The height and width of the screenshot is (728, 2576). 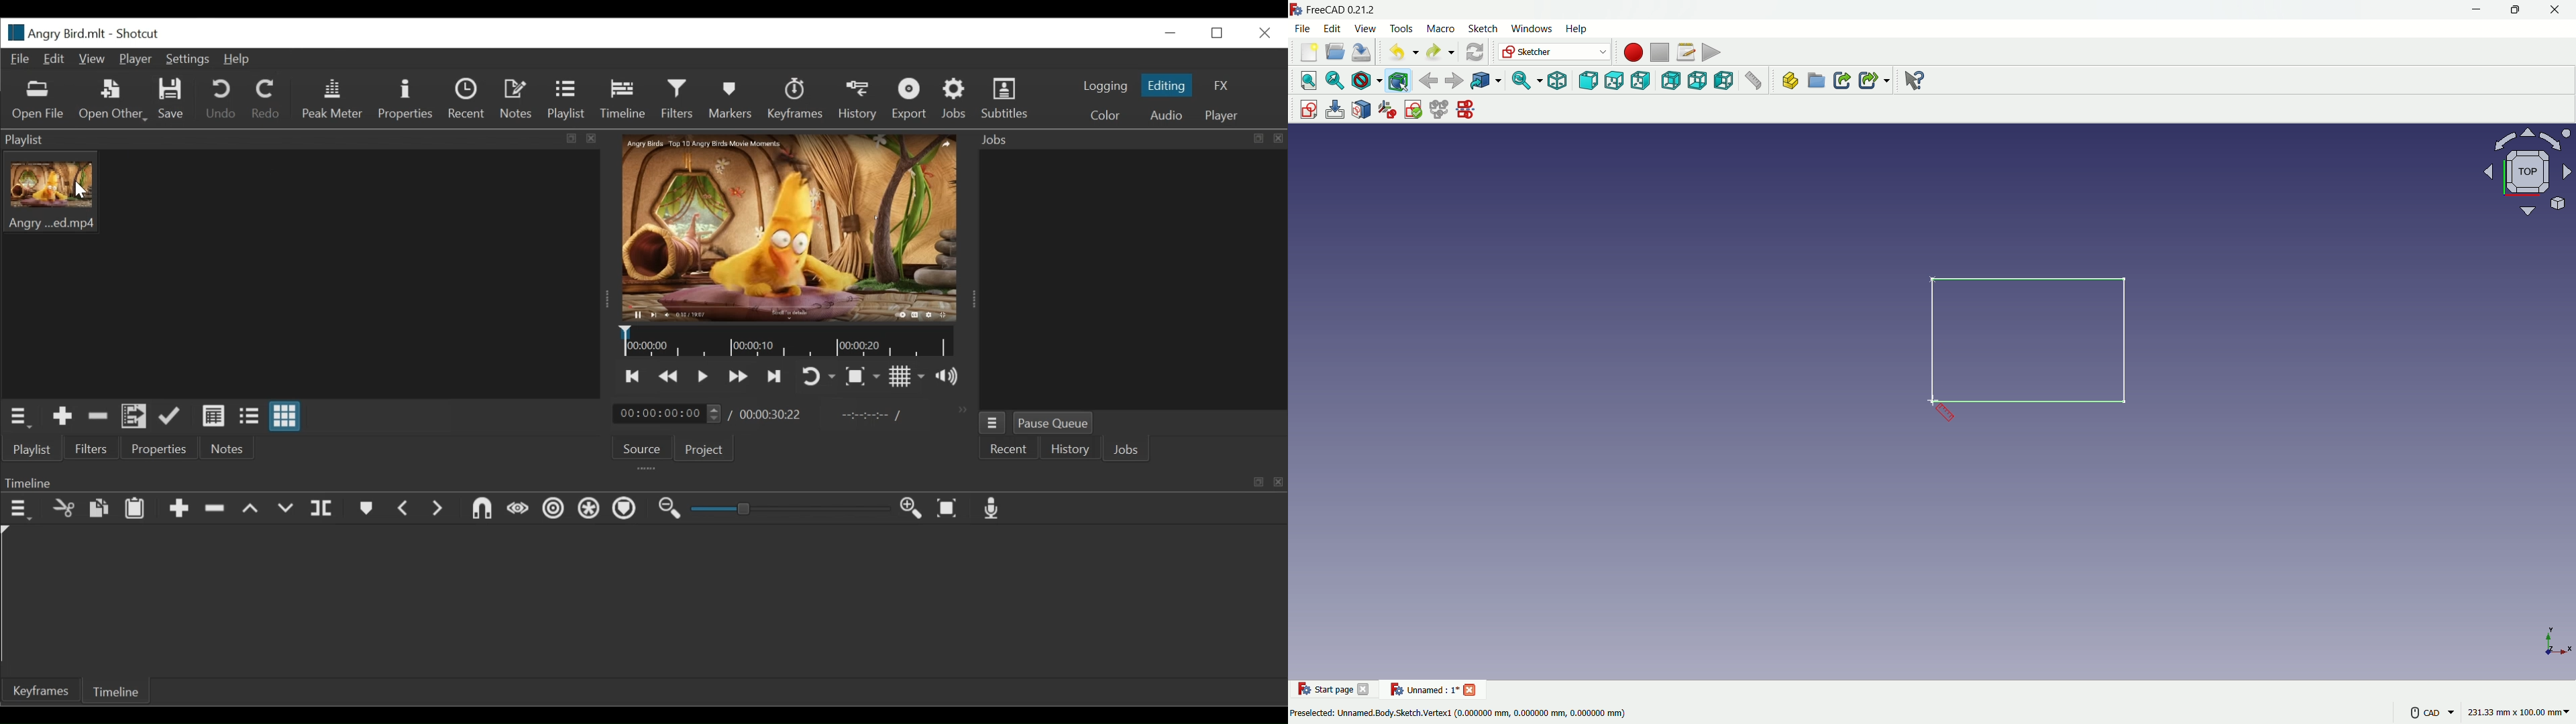 I want to click on Remove cut, so click(x=64, y=510).